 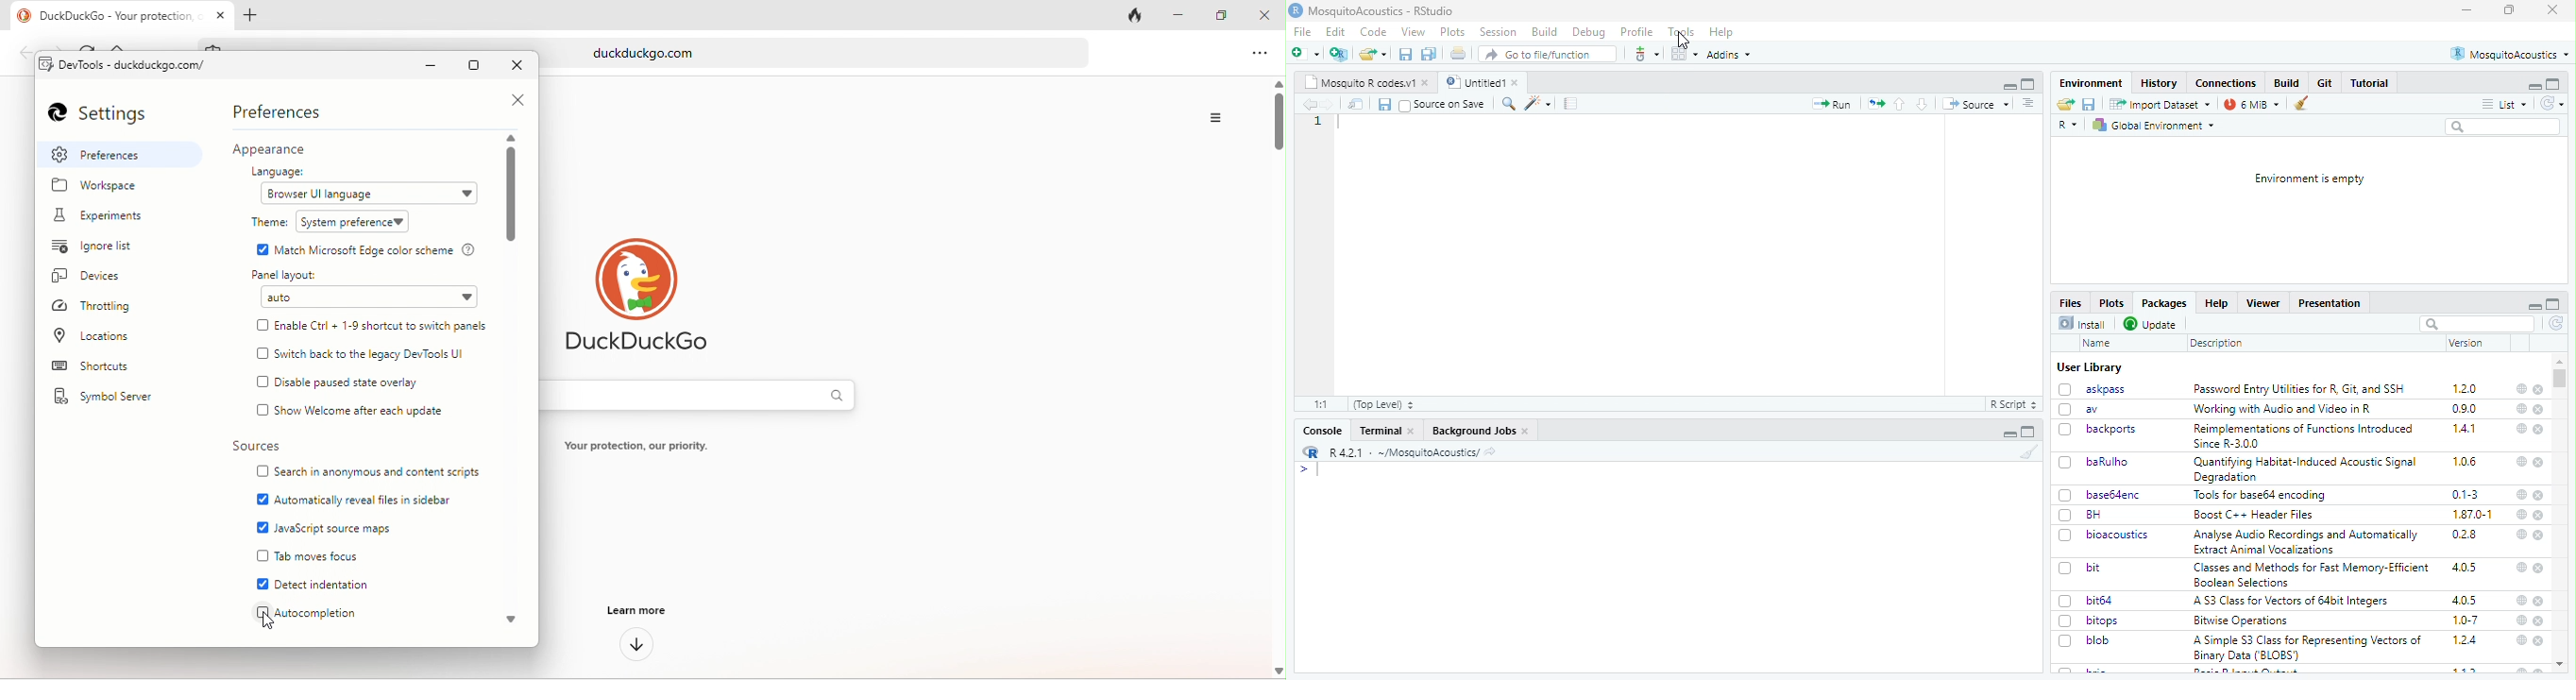 I want to click on duck duck go logo, so click(x=647, y=278).